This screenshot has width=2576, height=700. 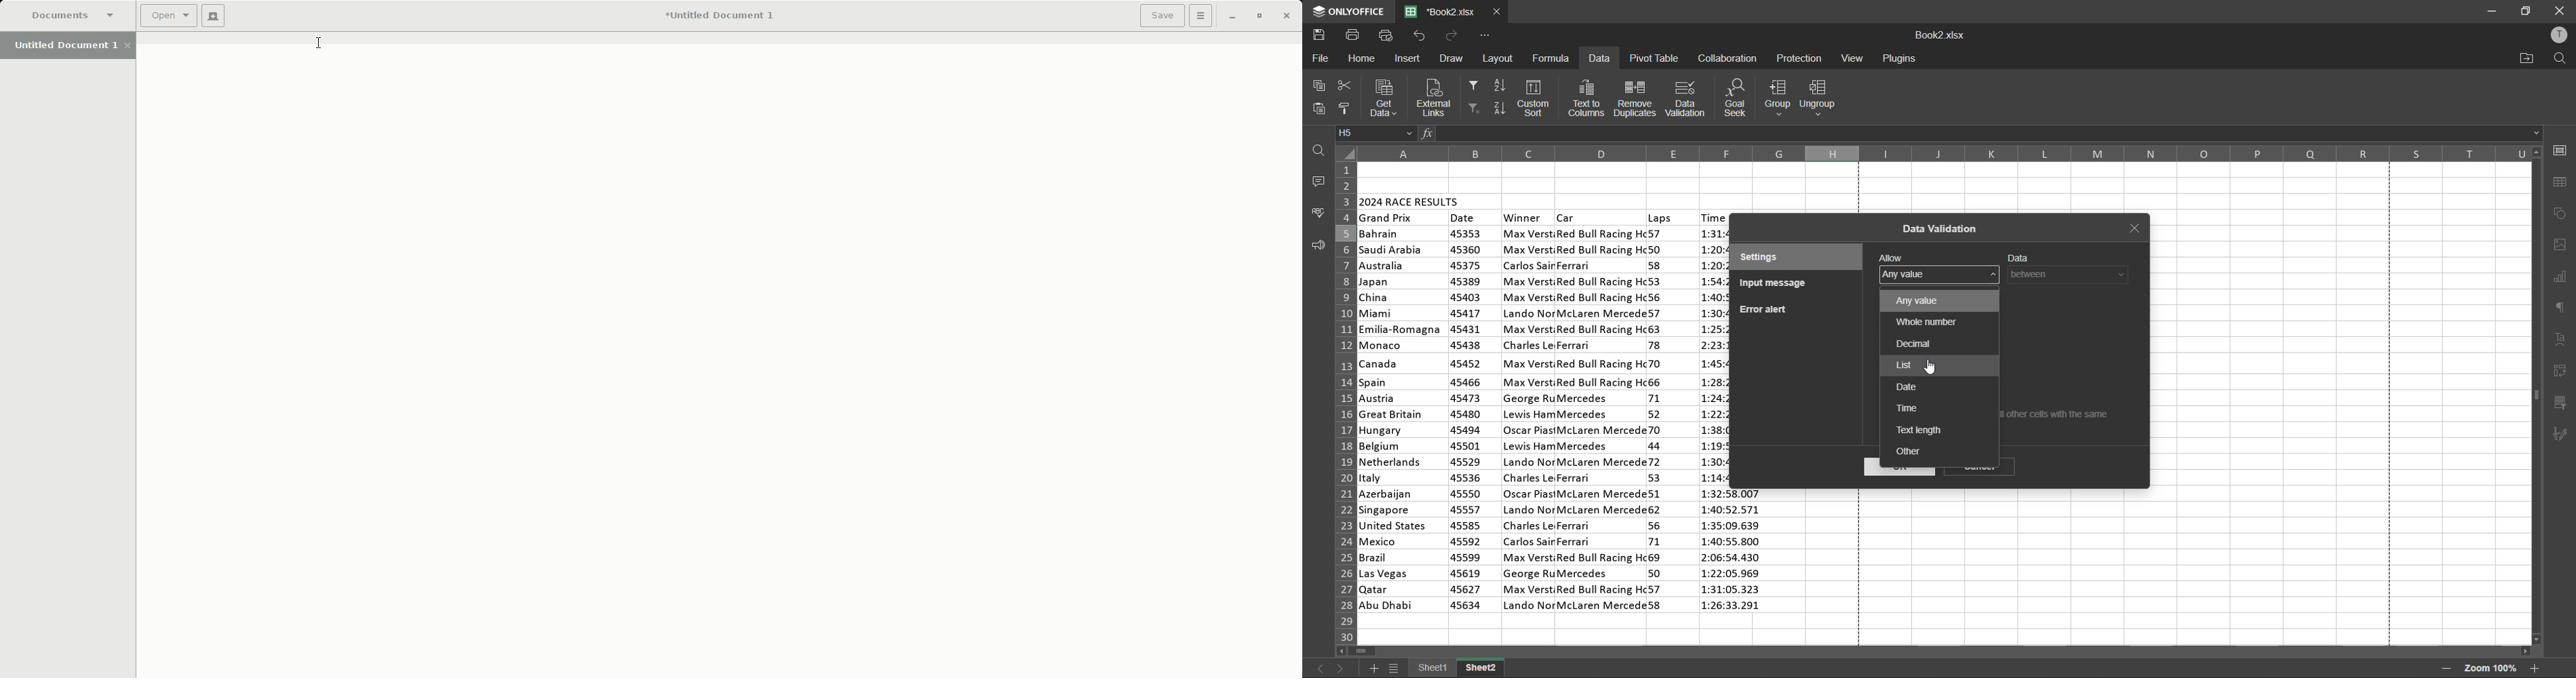 What do you see at coordinates (2562, 340) in the screenshot?
I see `text` at bounding box center [2562, 340].